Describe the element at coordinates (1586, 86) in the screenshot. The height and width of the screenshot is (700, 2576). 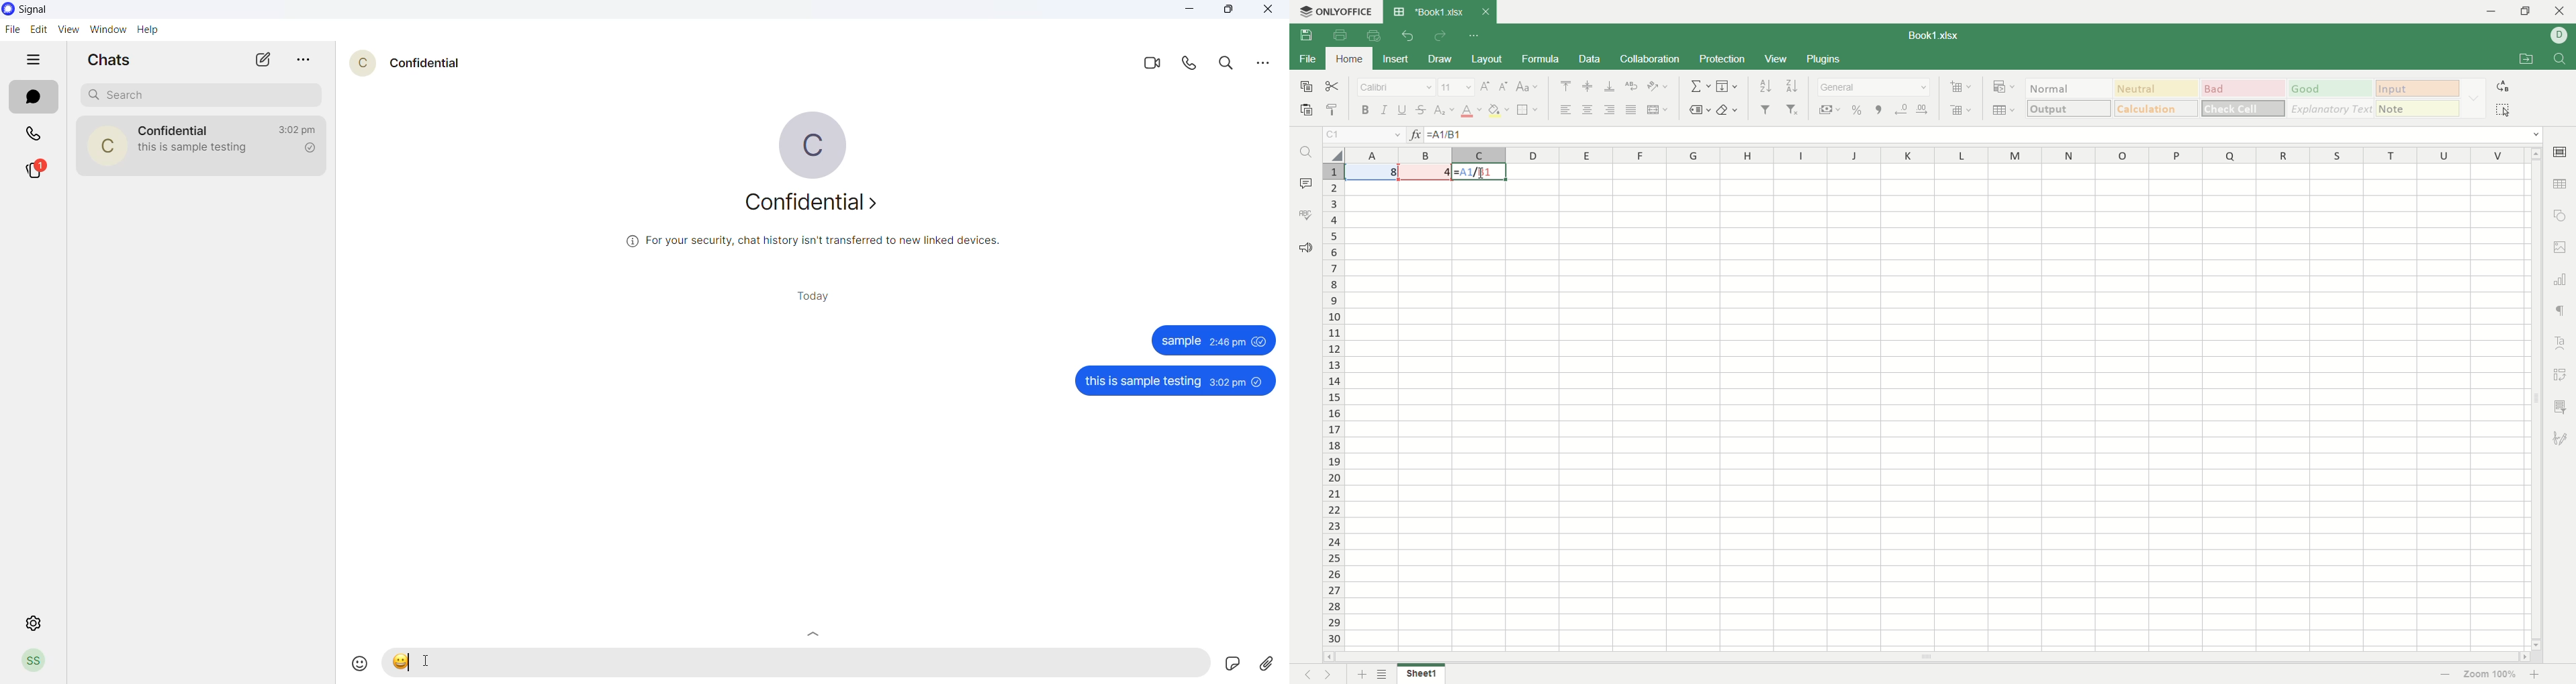
I see `align middle` at that location.